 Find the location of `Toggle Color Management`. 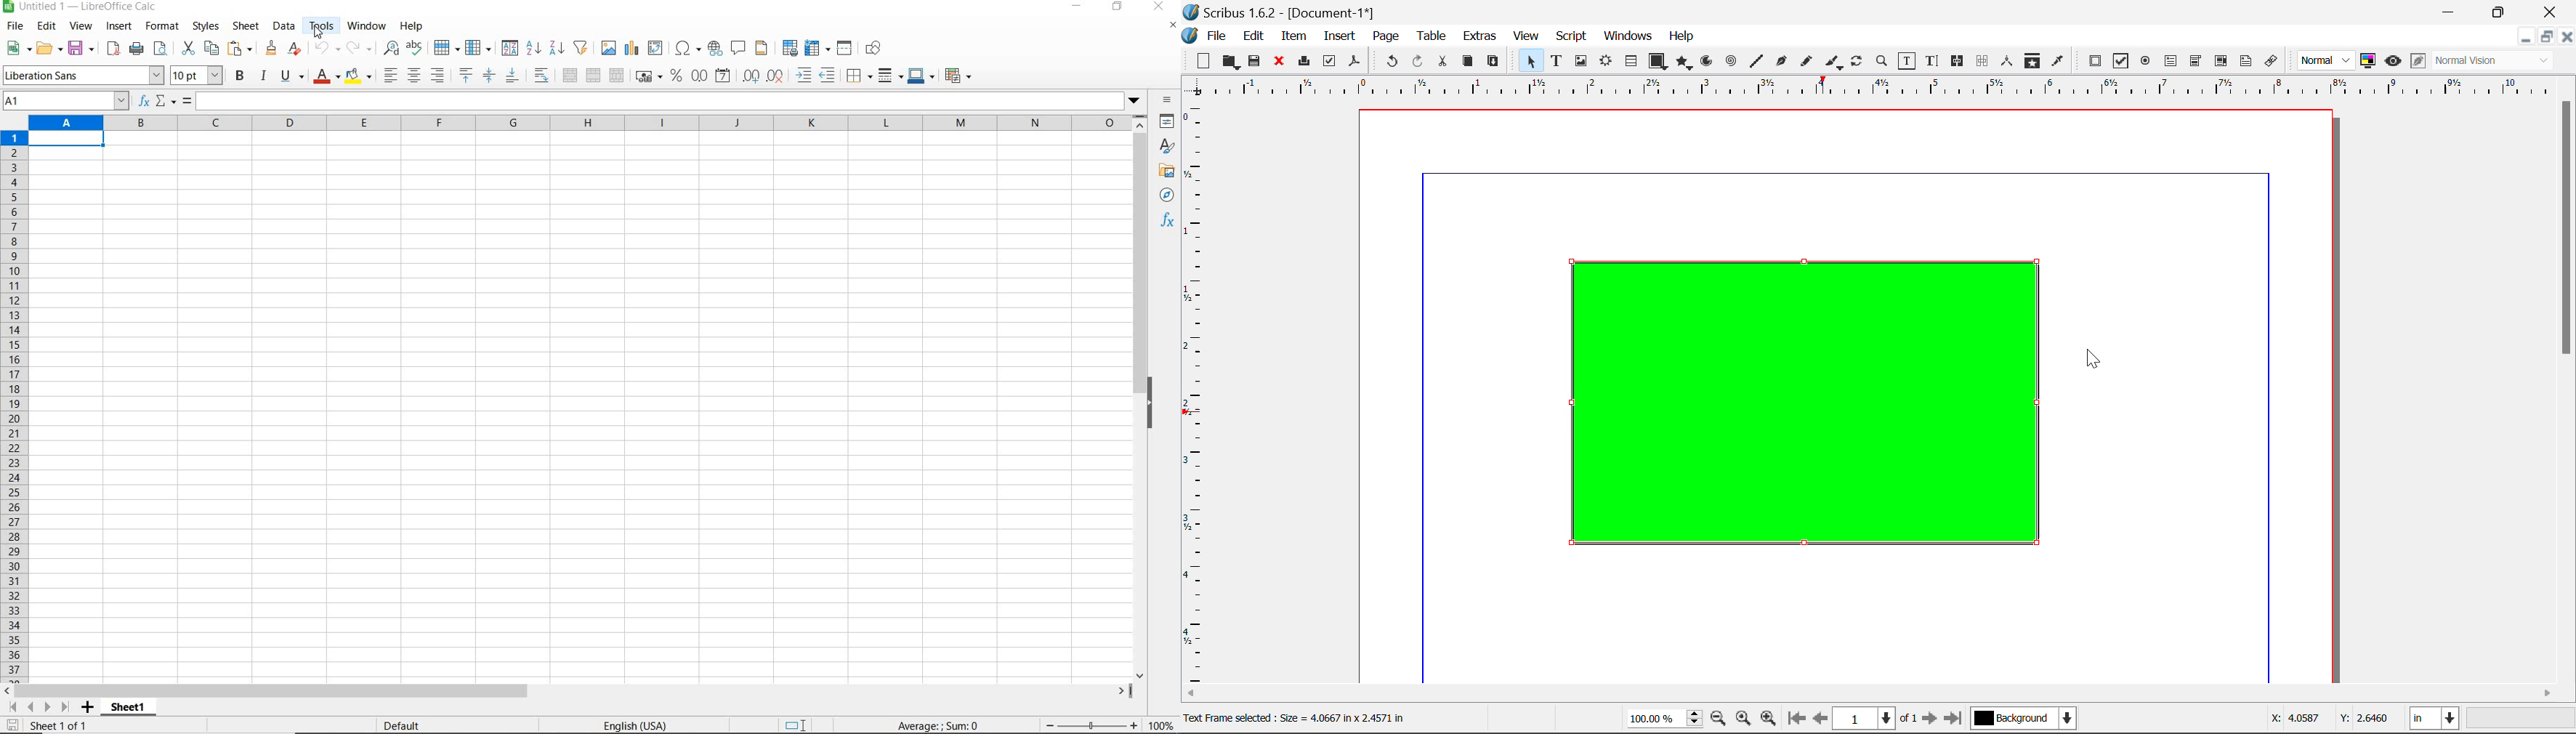

Toggle Color Management is located at coordinates (2370, 62).